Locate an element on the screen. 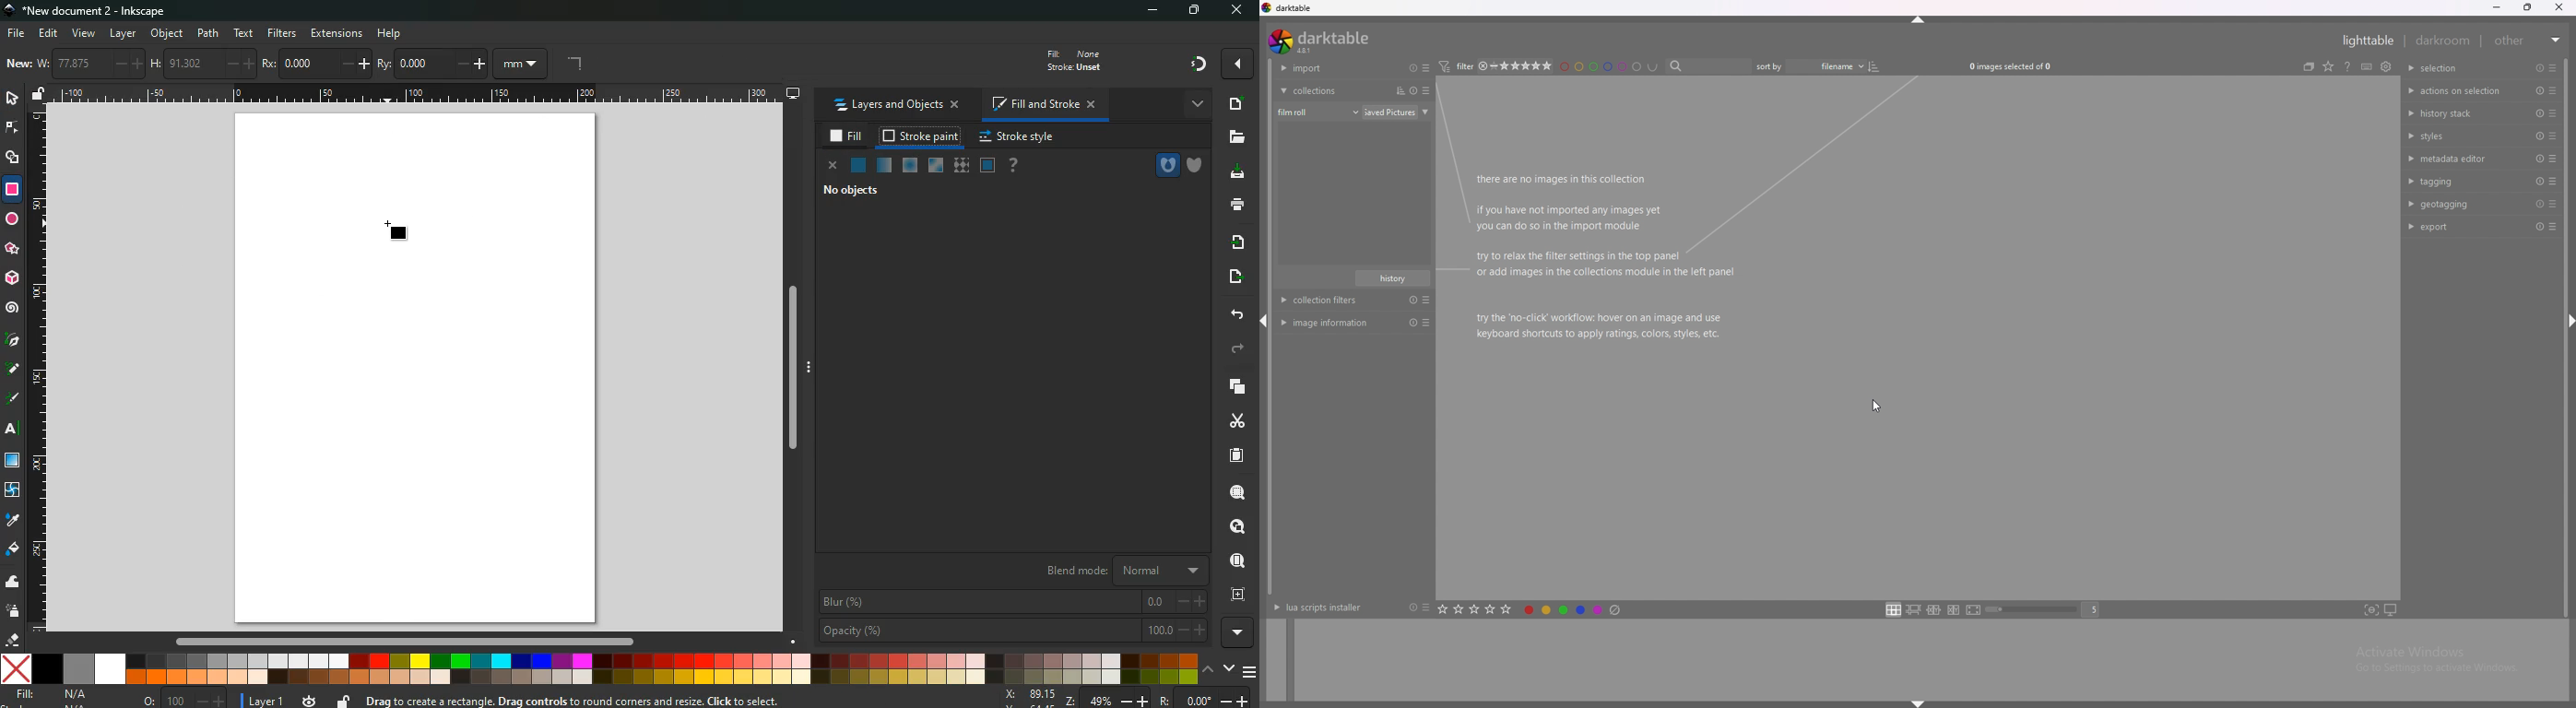 This screenshot has width=2576, height=728. h is located at coordinates (202, 64).